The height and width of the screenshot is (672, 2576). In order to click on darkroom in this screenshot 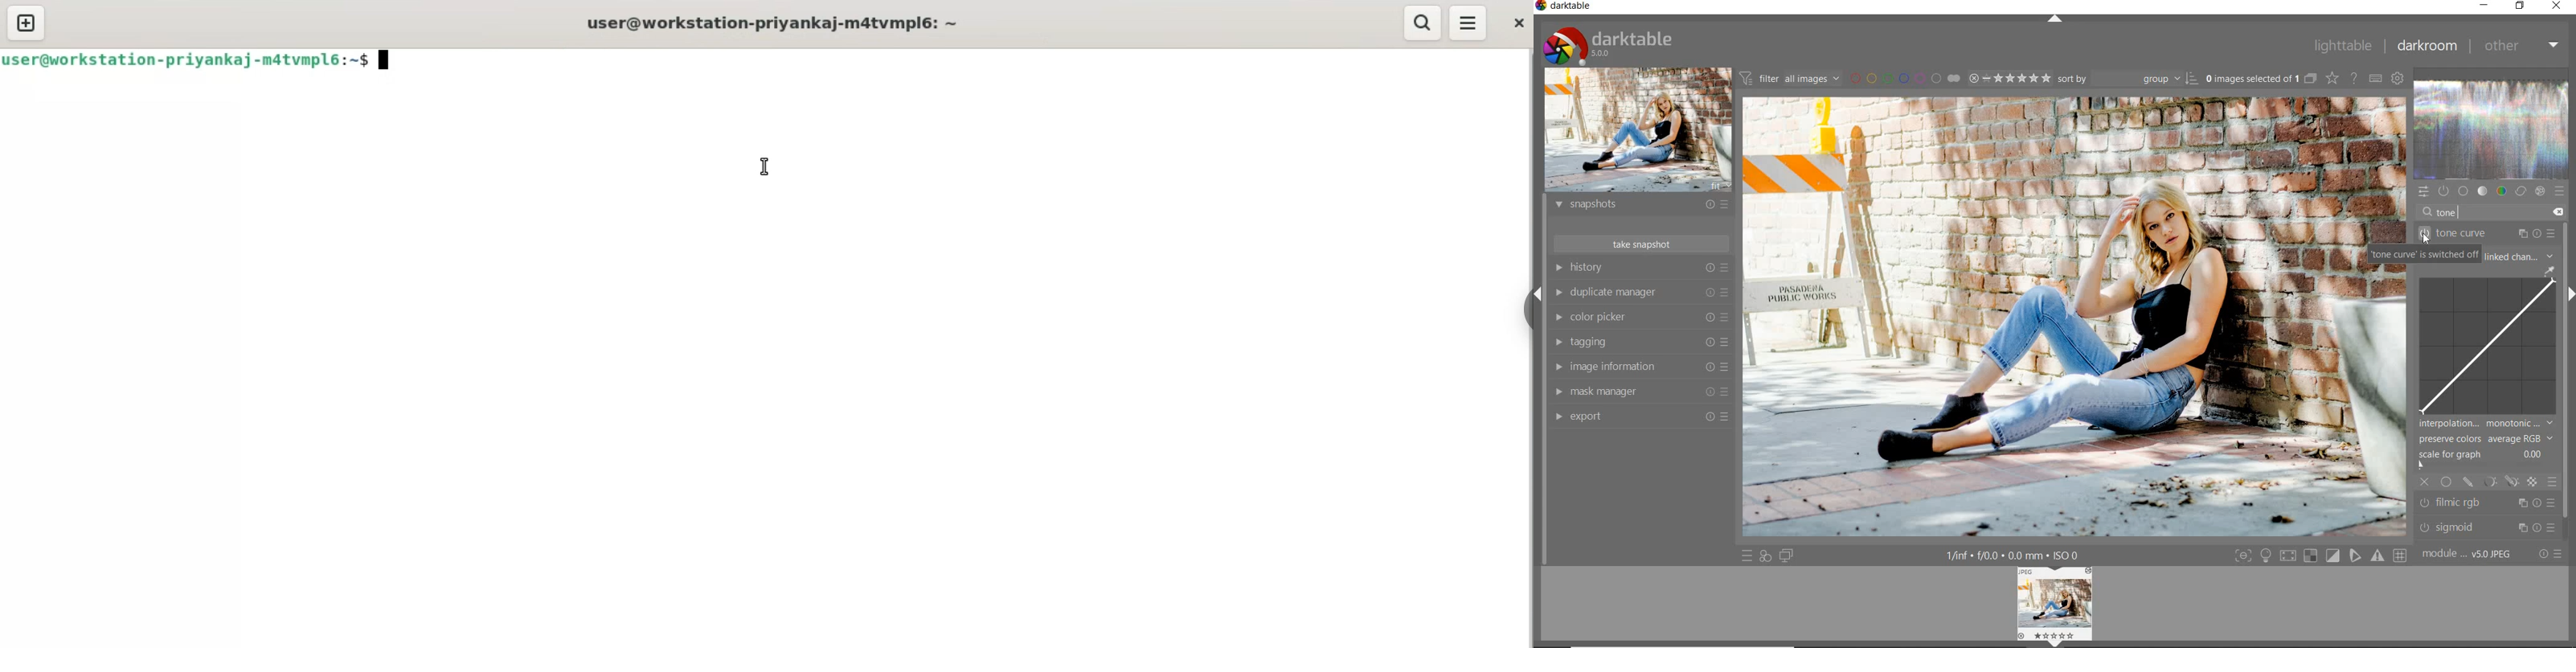, I will do `click(2427, 47)`.